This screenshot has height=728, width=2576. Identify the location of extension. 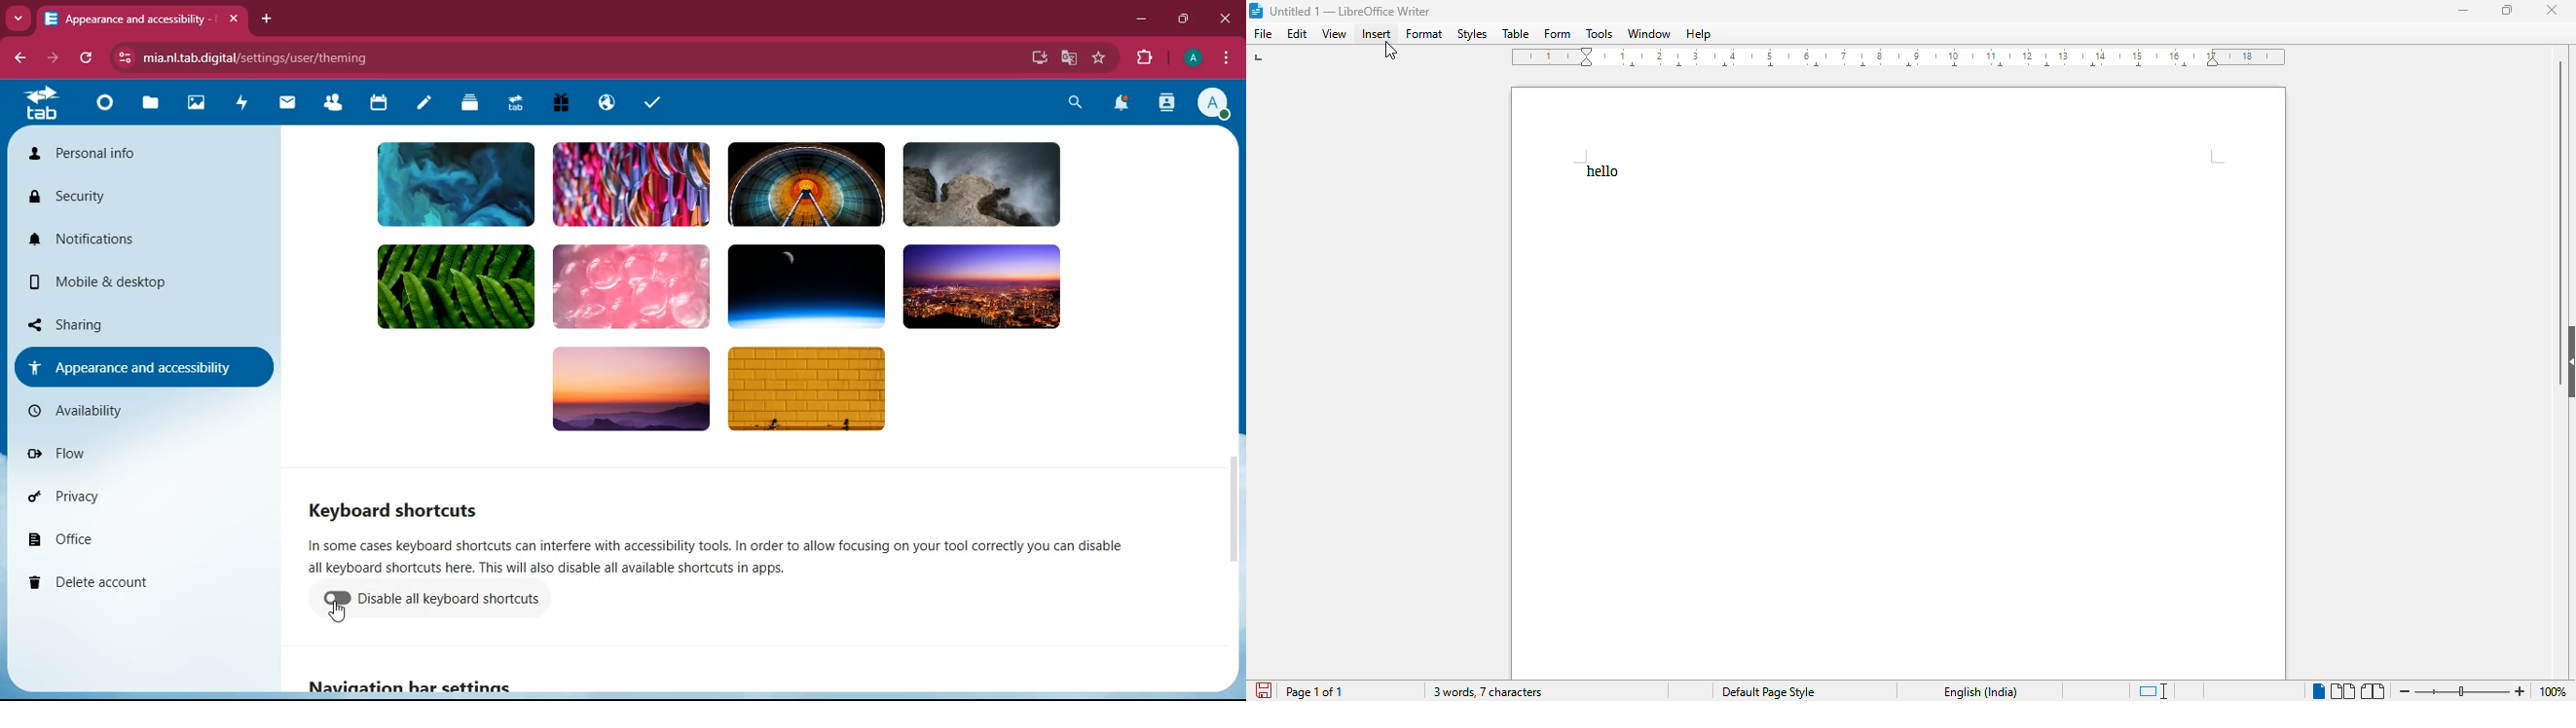
(1143, 58).